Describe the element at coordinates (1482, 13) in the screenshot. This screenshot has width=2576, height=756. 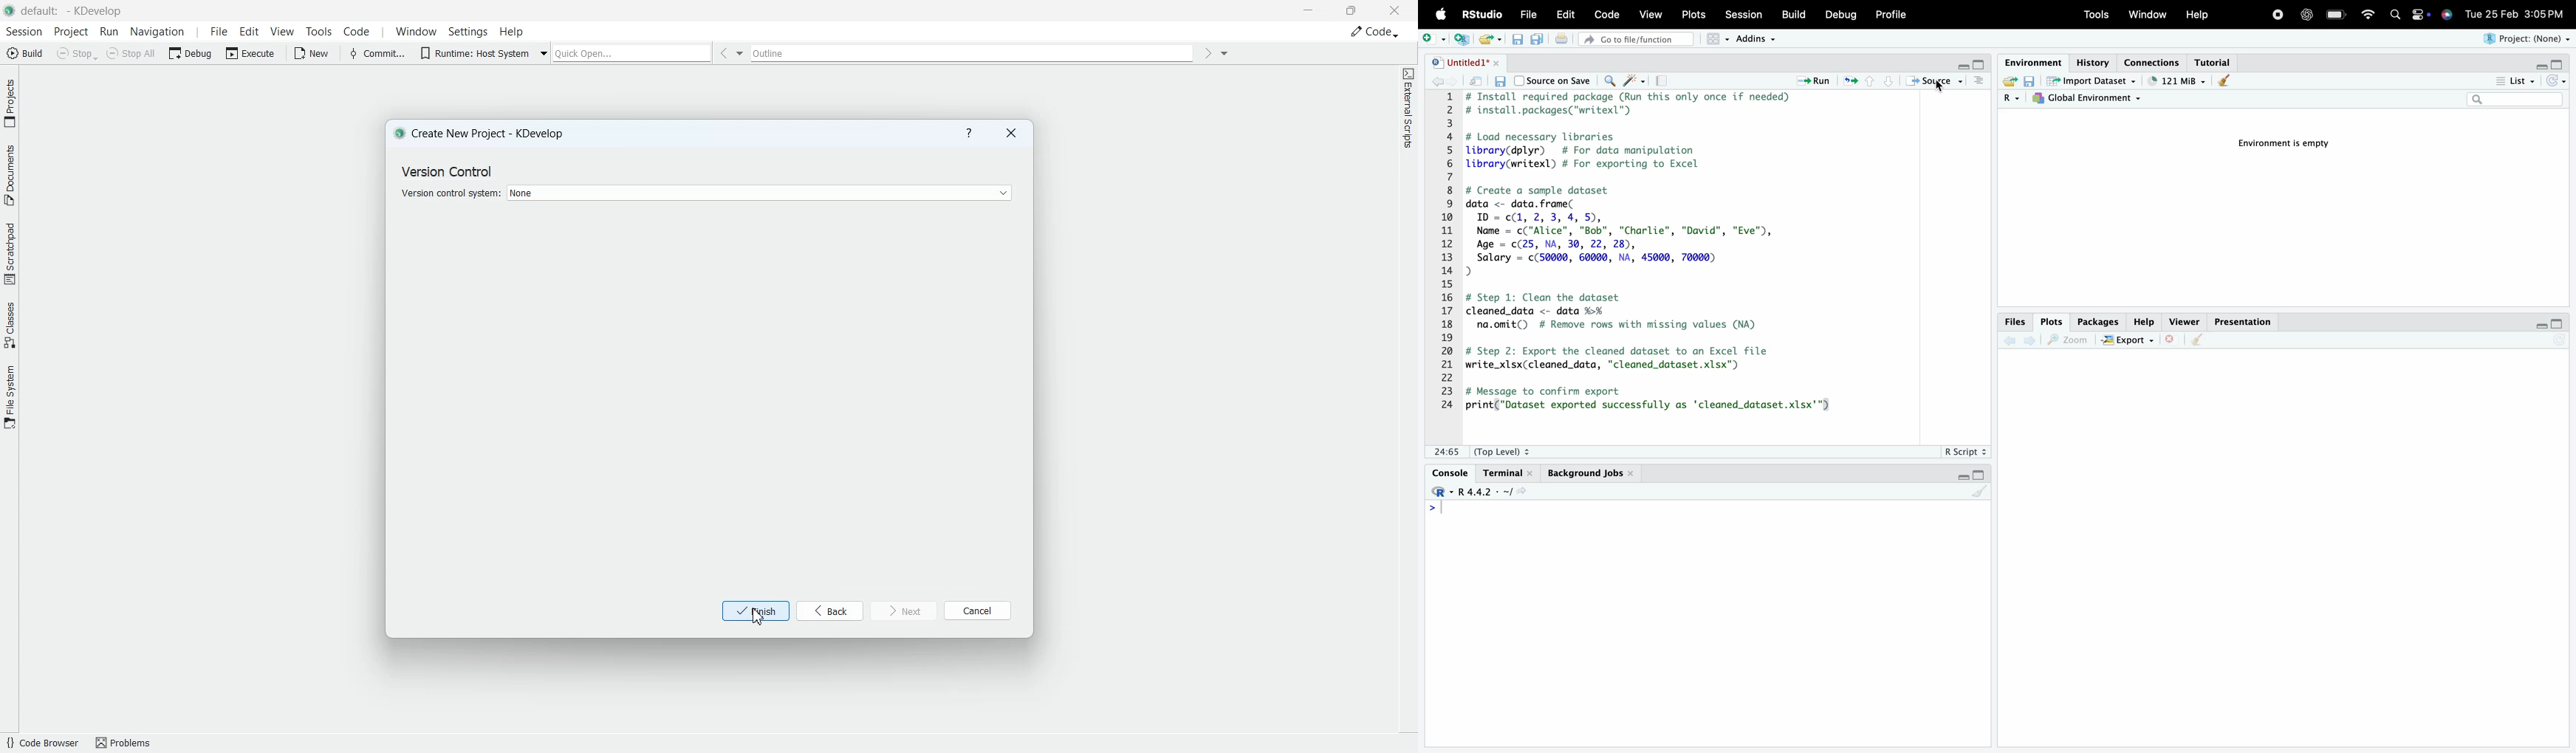
I see `RStudio` at that location.